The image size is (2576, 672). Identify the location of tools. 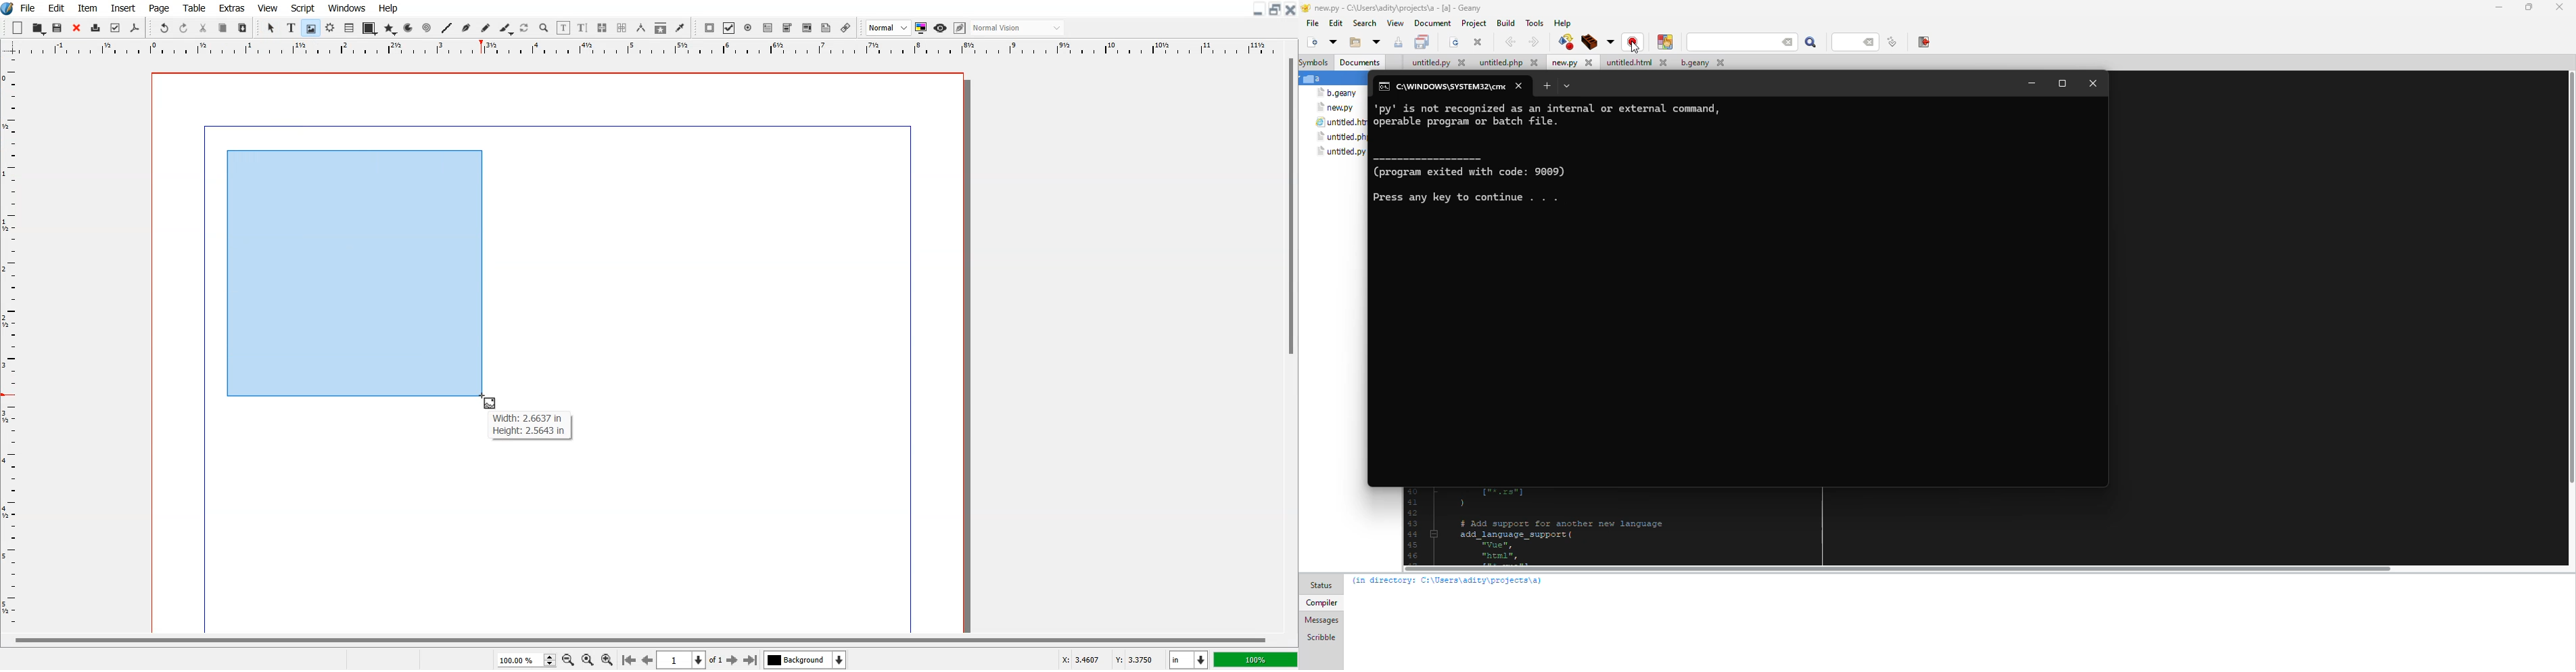
(1535, 23).